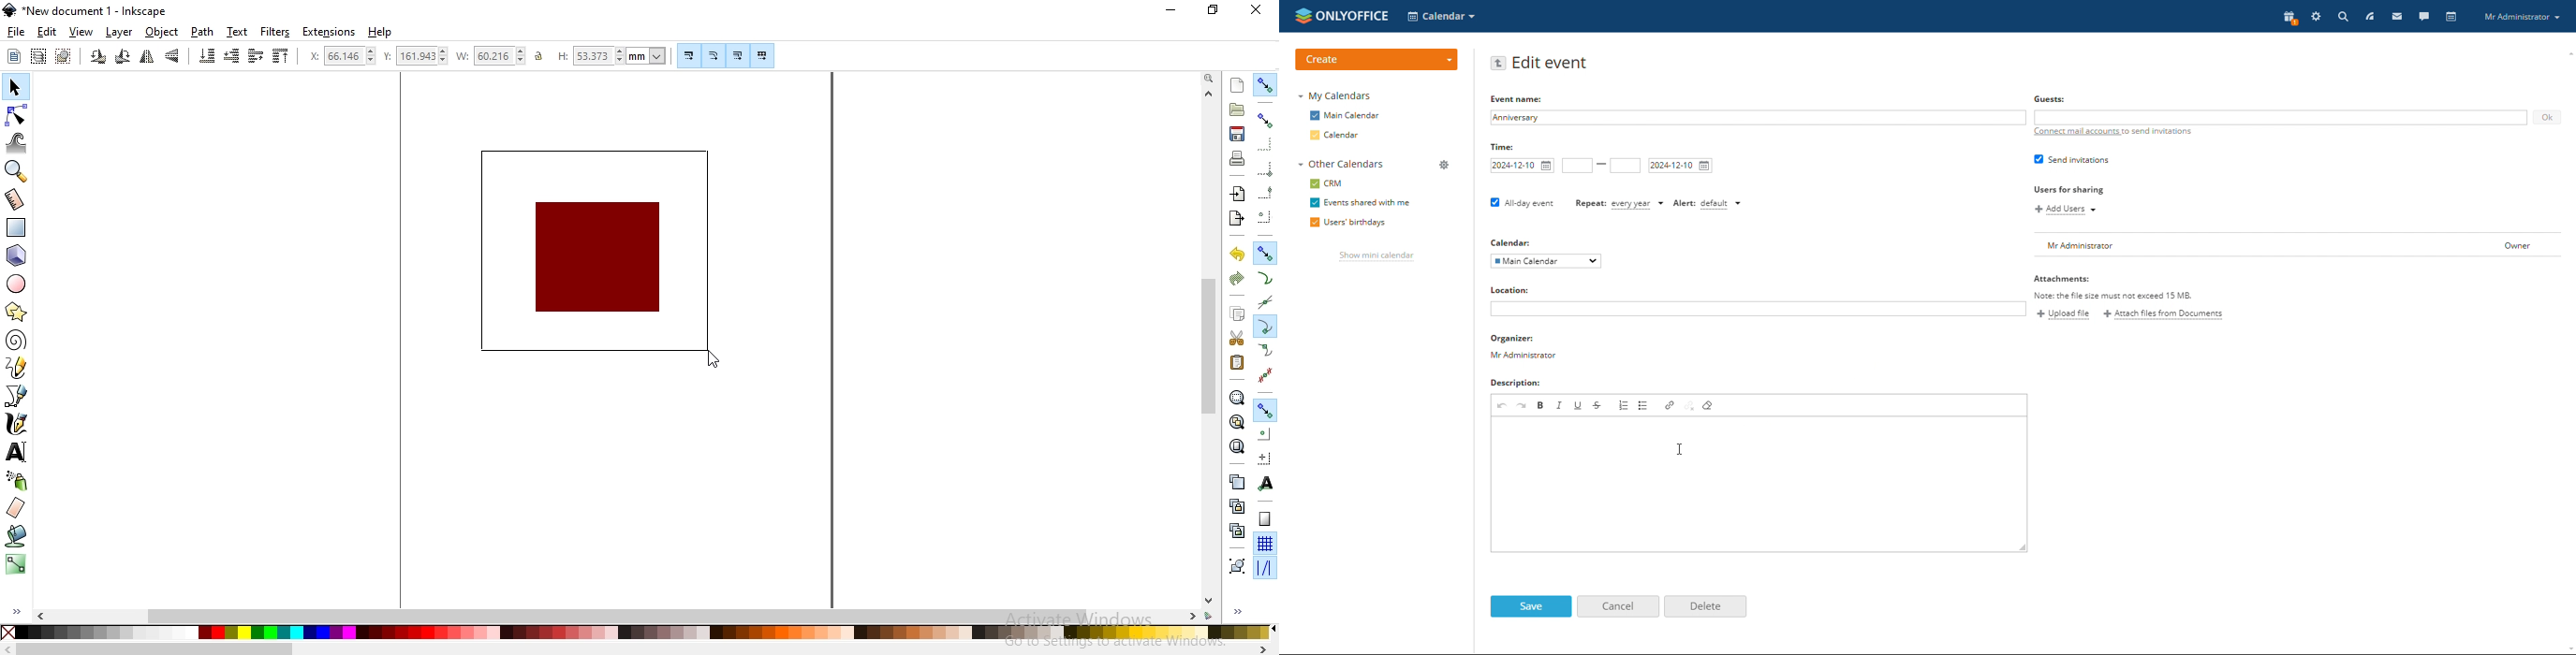  What do you see at coordinates (2369, 16) in the screenshot?
I see `feed` at bounding box center [2369, 16].